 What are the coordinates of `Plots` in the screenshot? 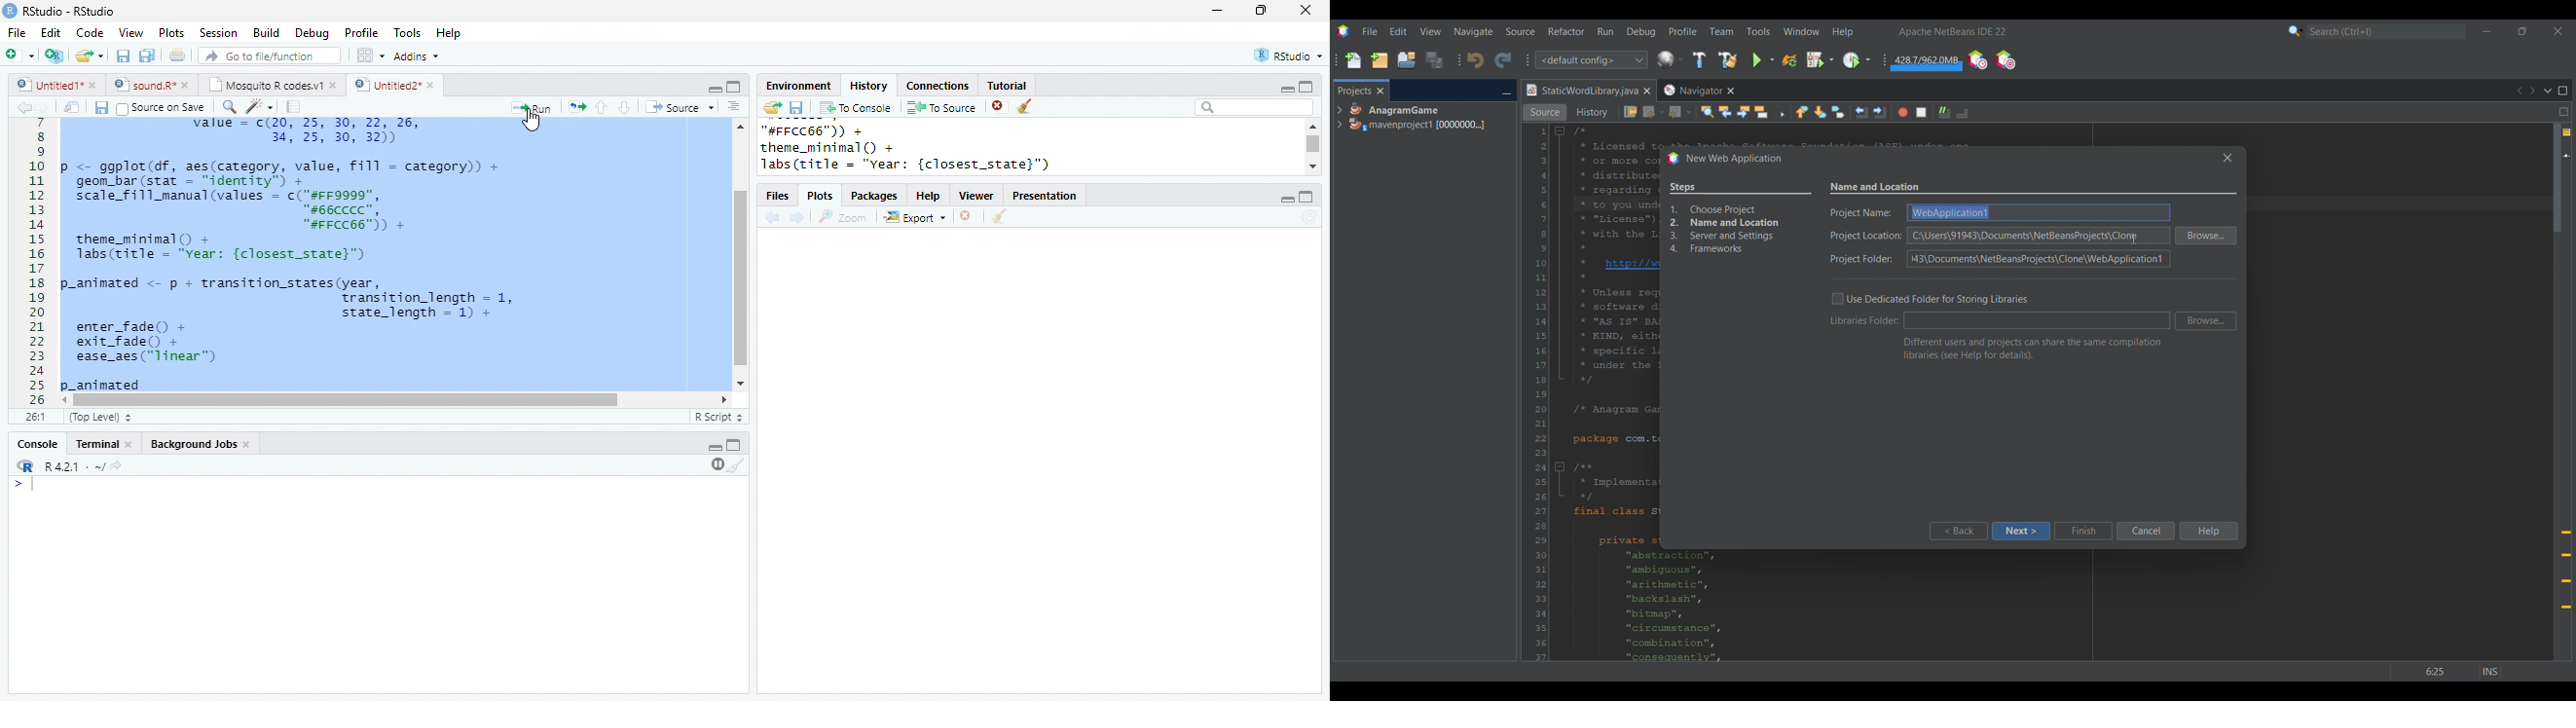 It's located at (172, 33).